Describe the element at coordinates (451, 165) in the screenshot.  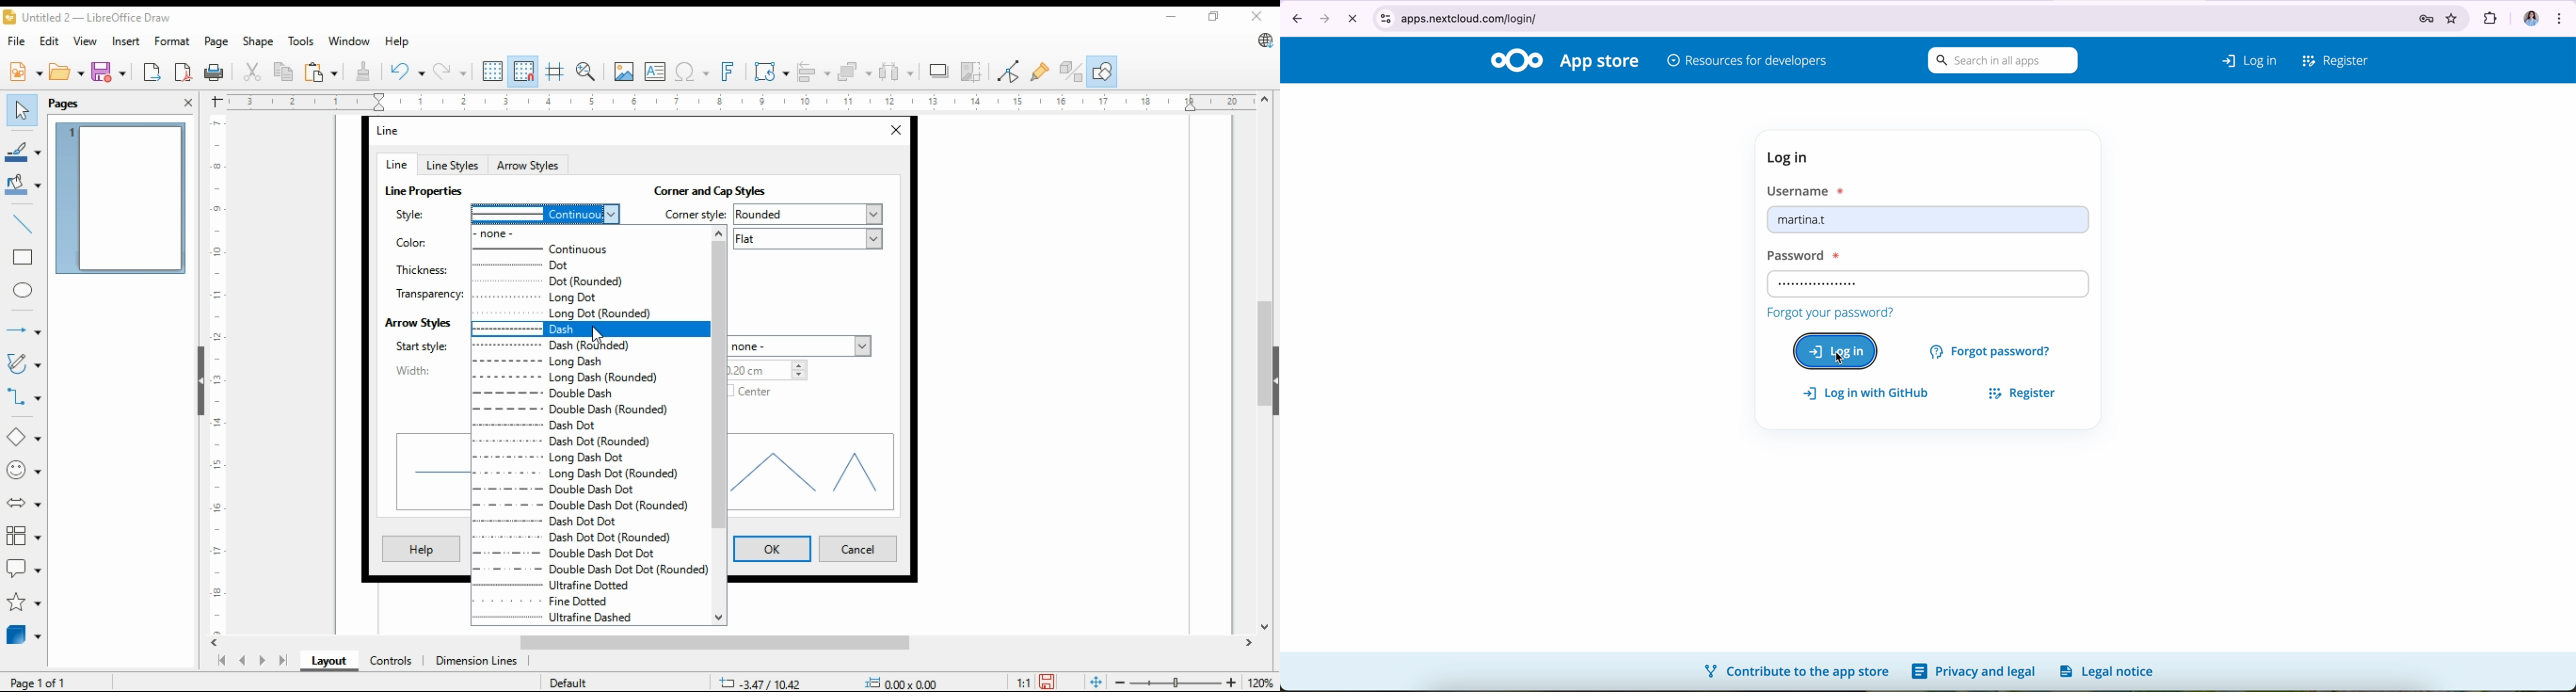
I see `line styles` at that location.